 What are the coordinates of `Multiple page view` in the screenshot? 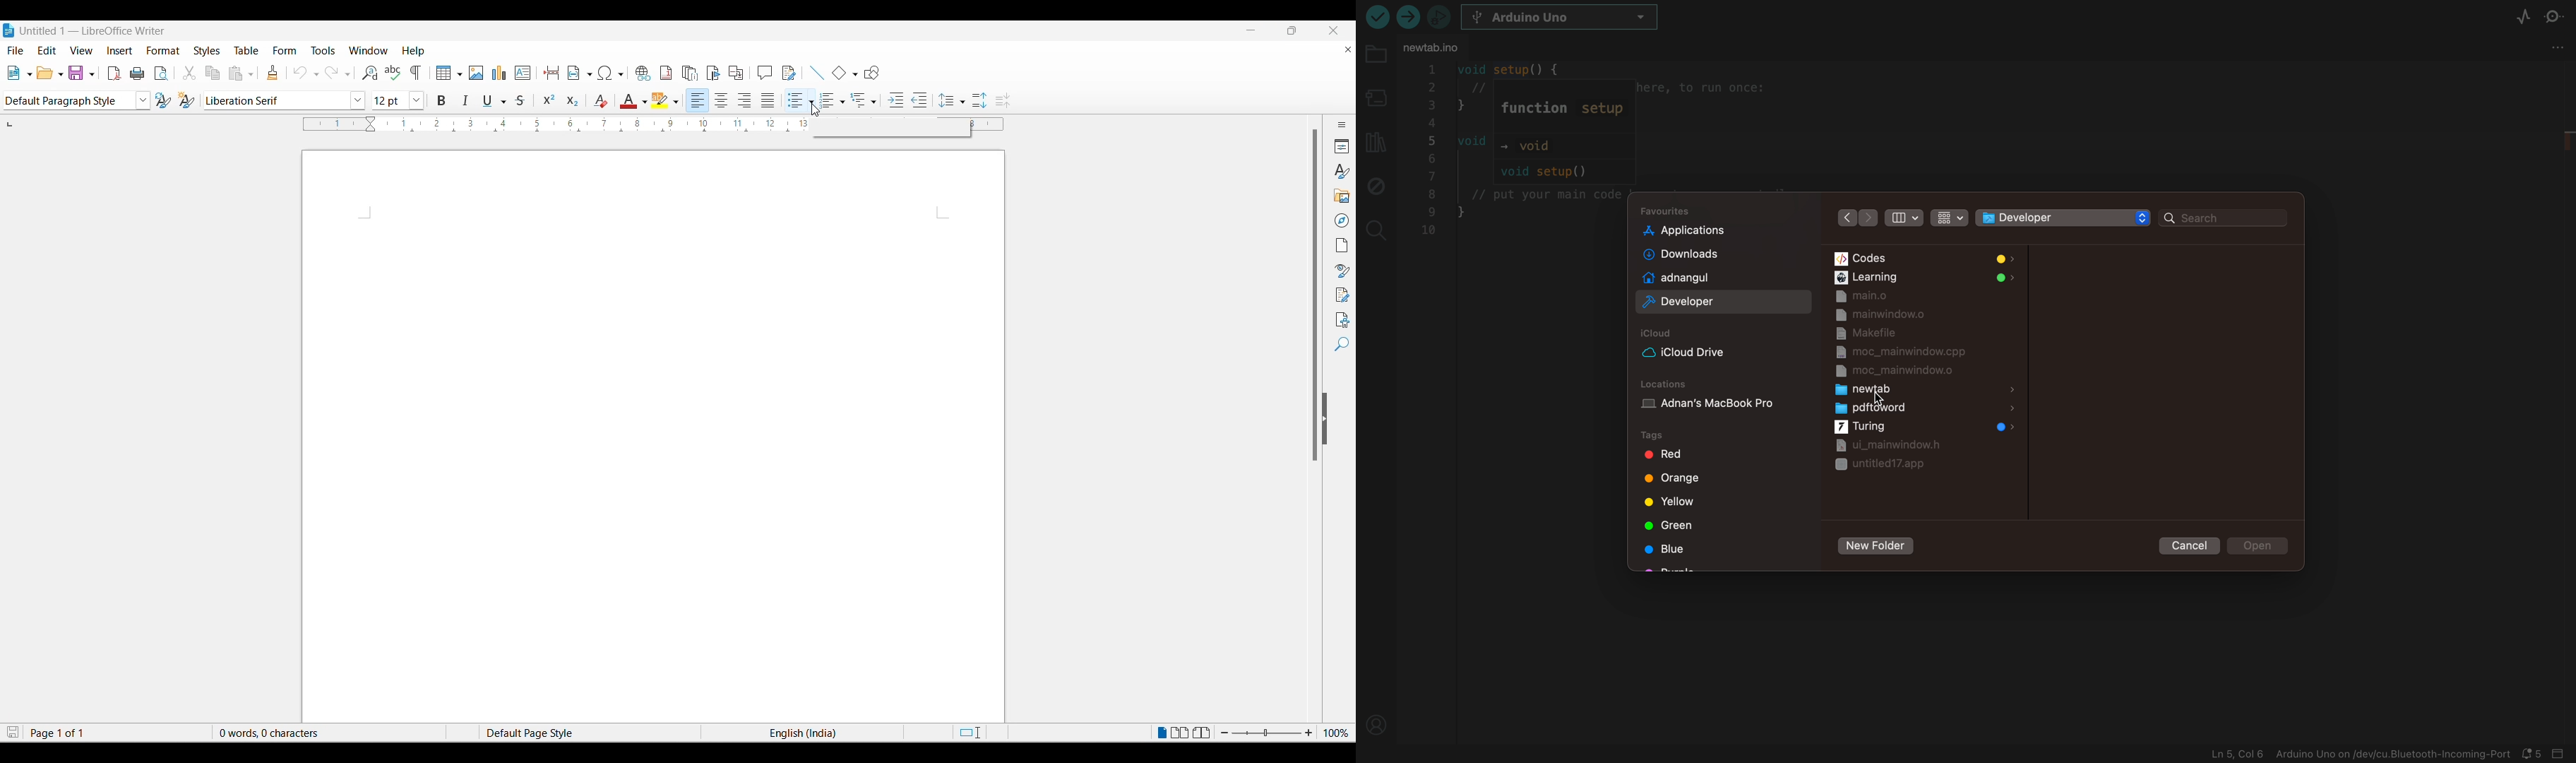 It's located at (1182, 733).